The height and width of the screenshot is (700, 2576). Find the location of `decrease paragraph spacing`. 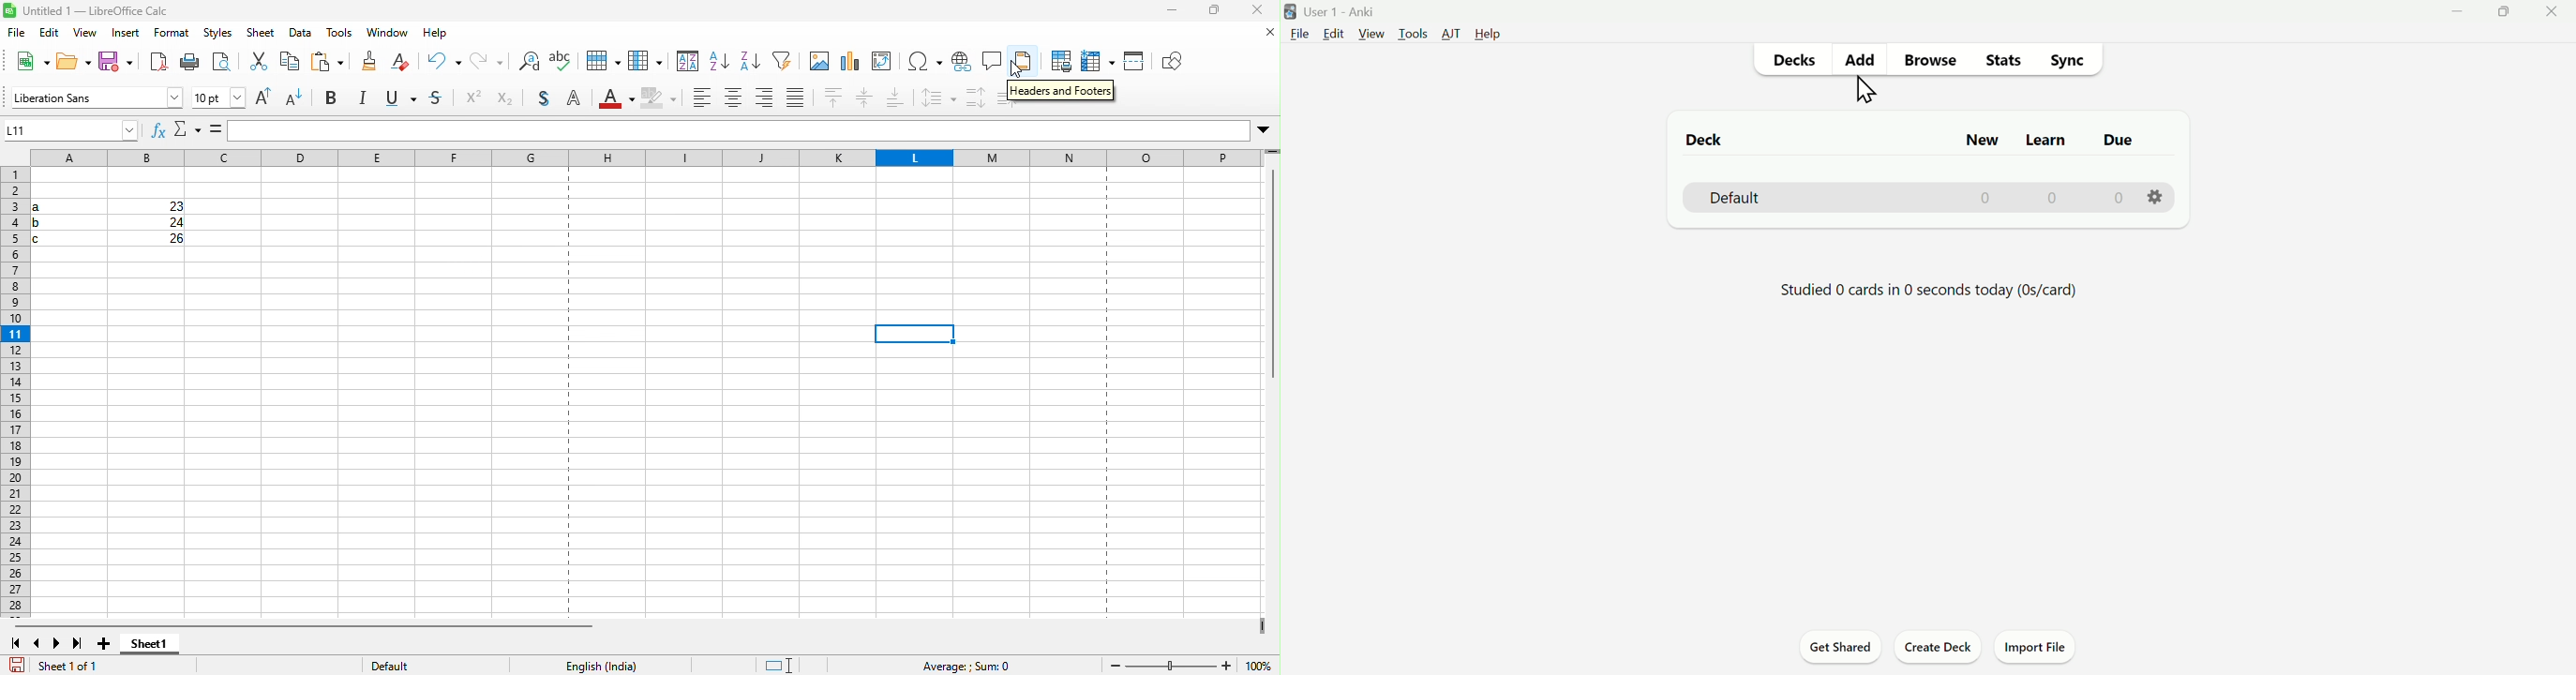

decrease paragraph spacing is located at coordinates (1008, 96).